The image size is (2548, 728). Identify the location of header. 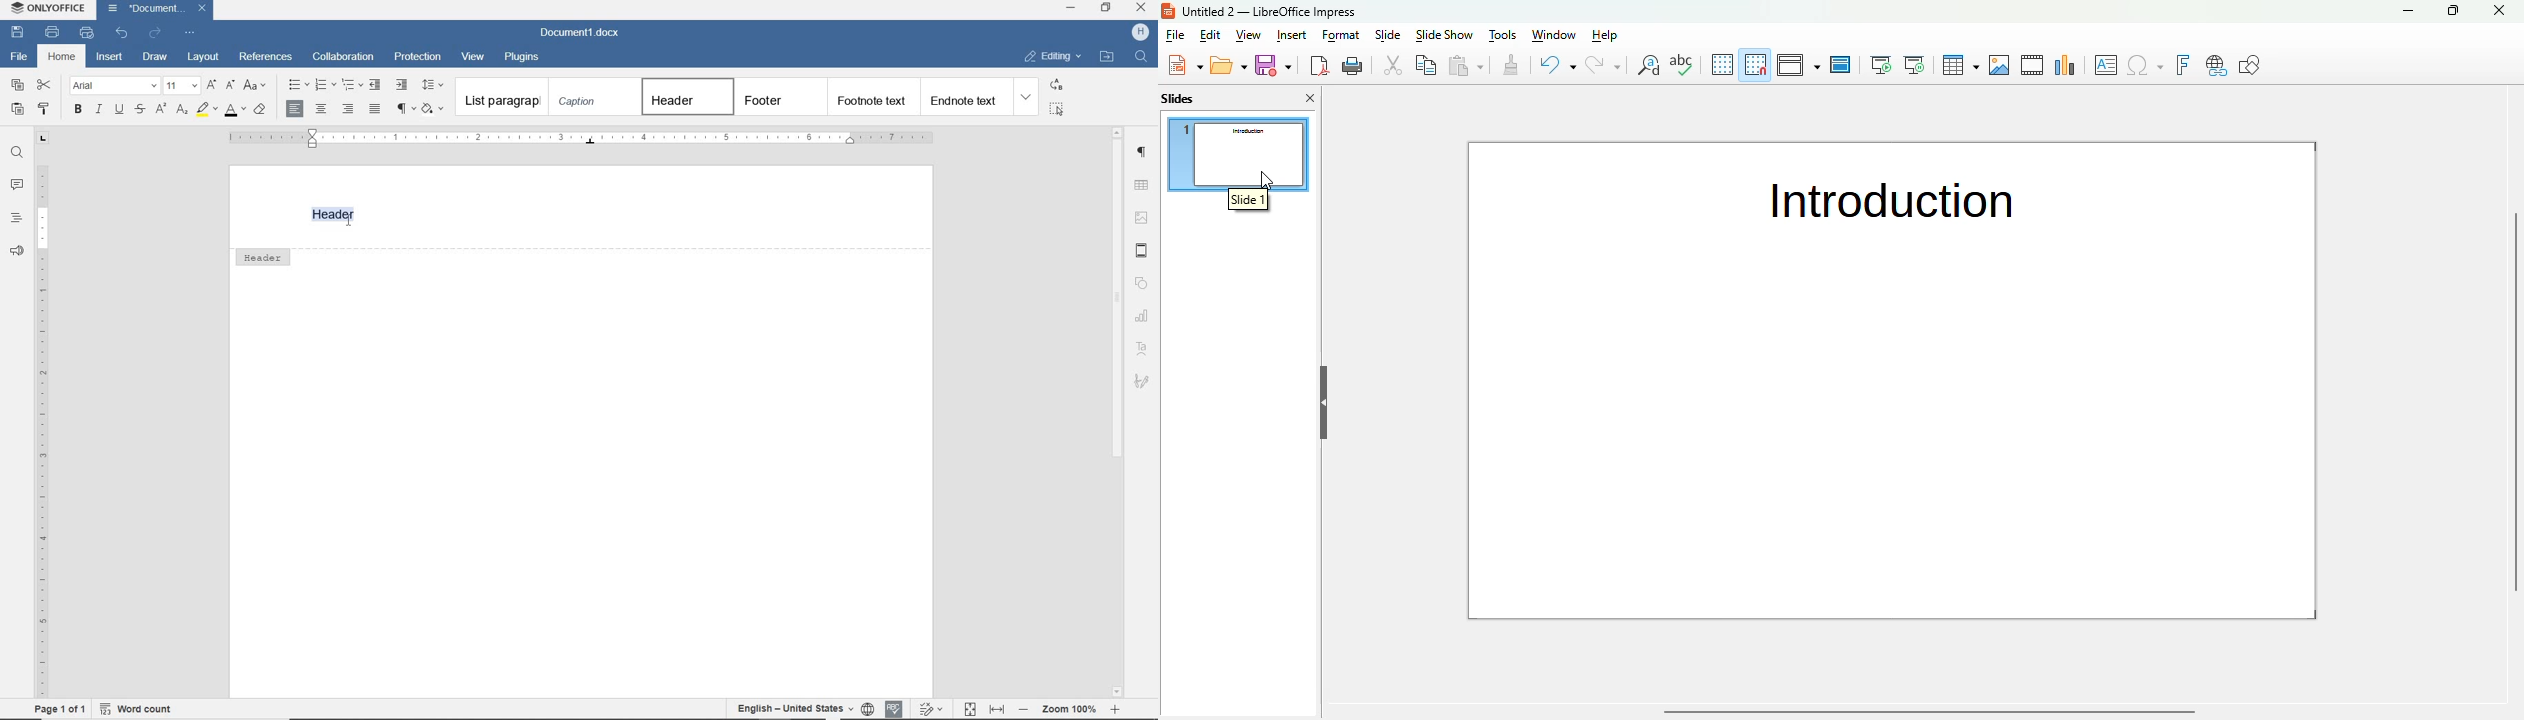
(262, 256).